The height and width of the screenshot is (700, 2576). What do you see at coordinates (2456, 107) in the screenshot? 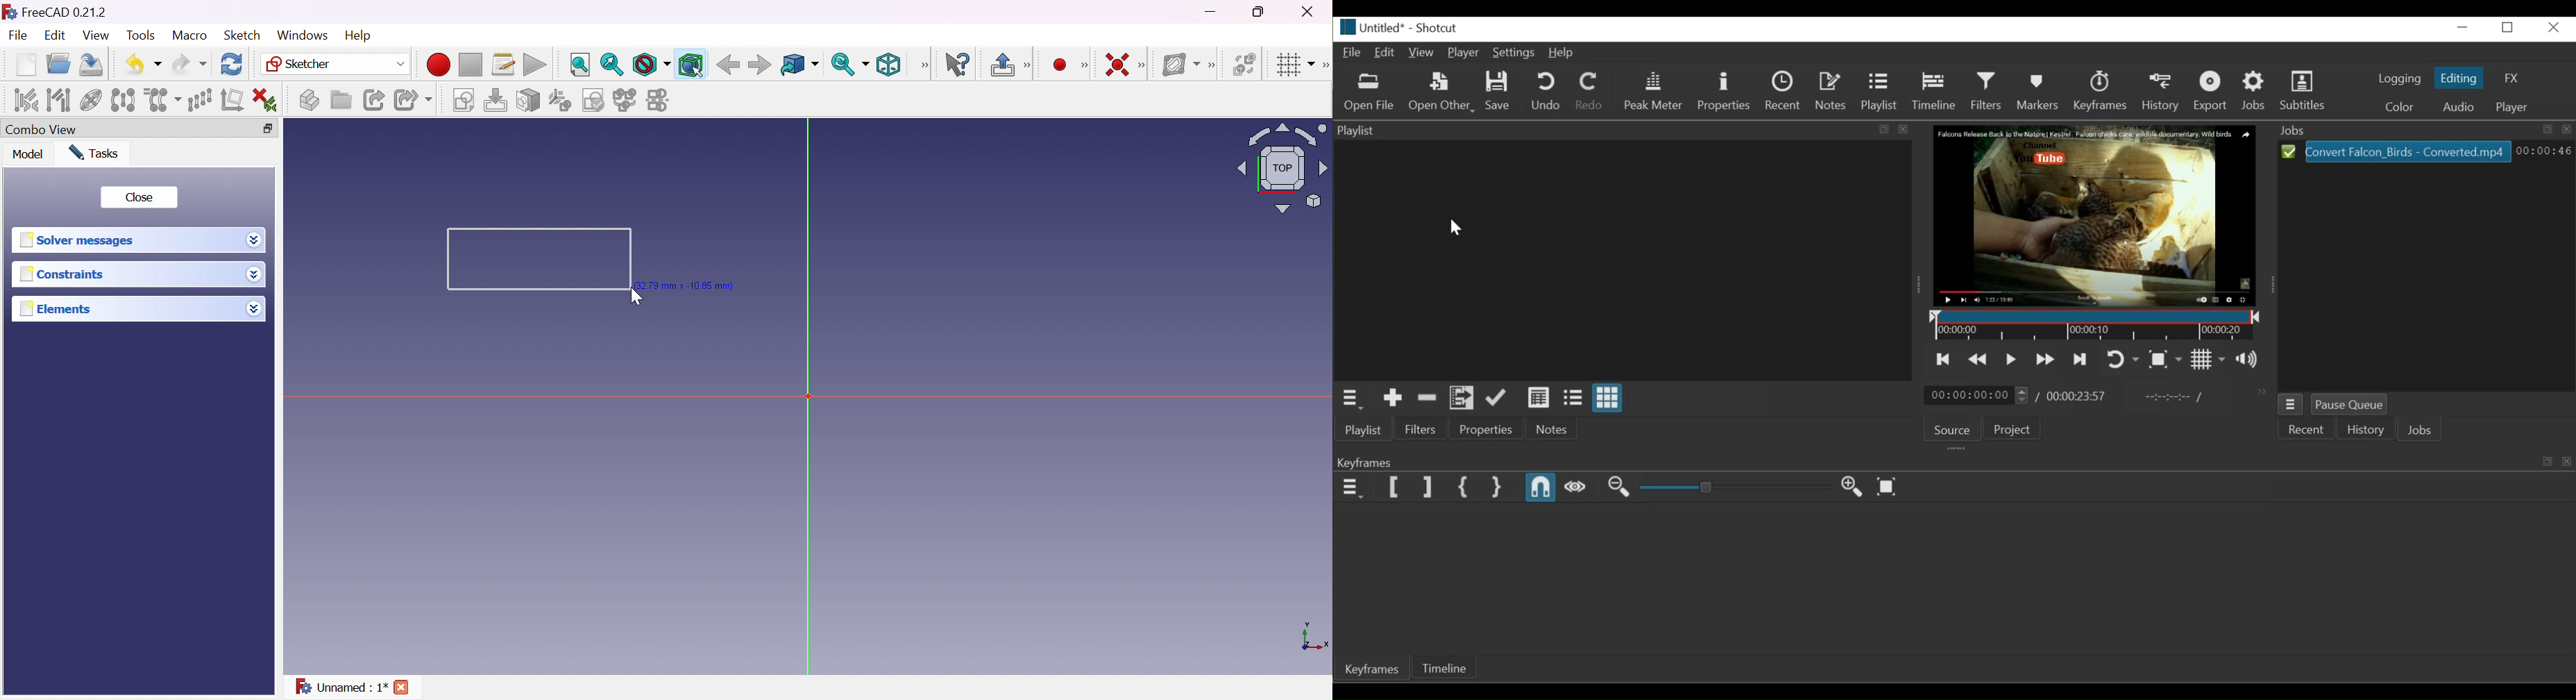
I see `Audio` at bounding box center [2456, 107].